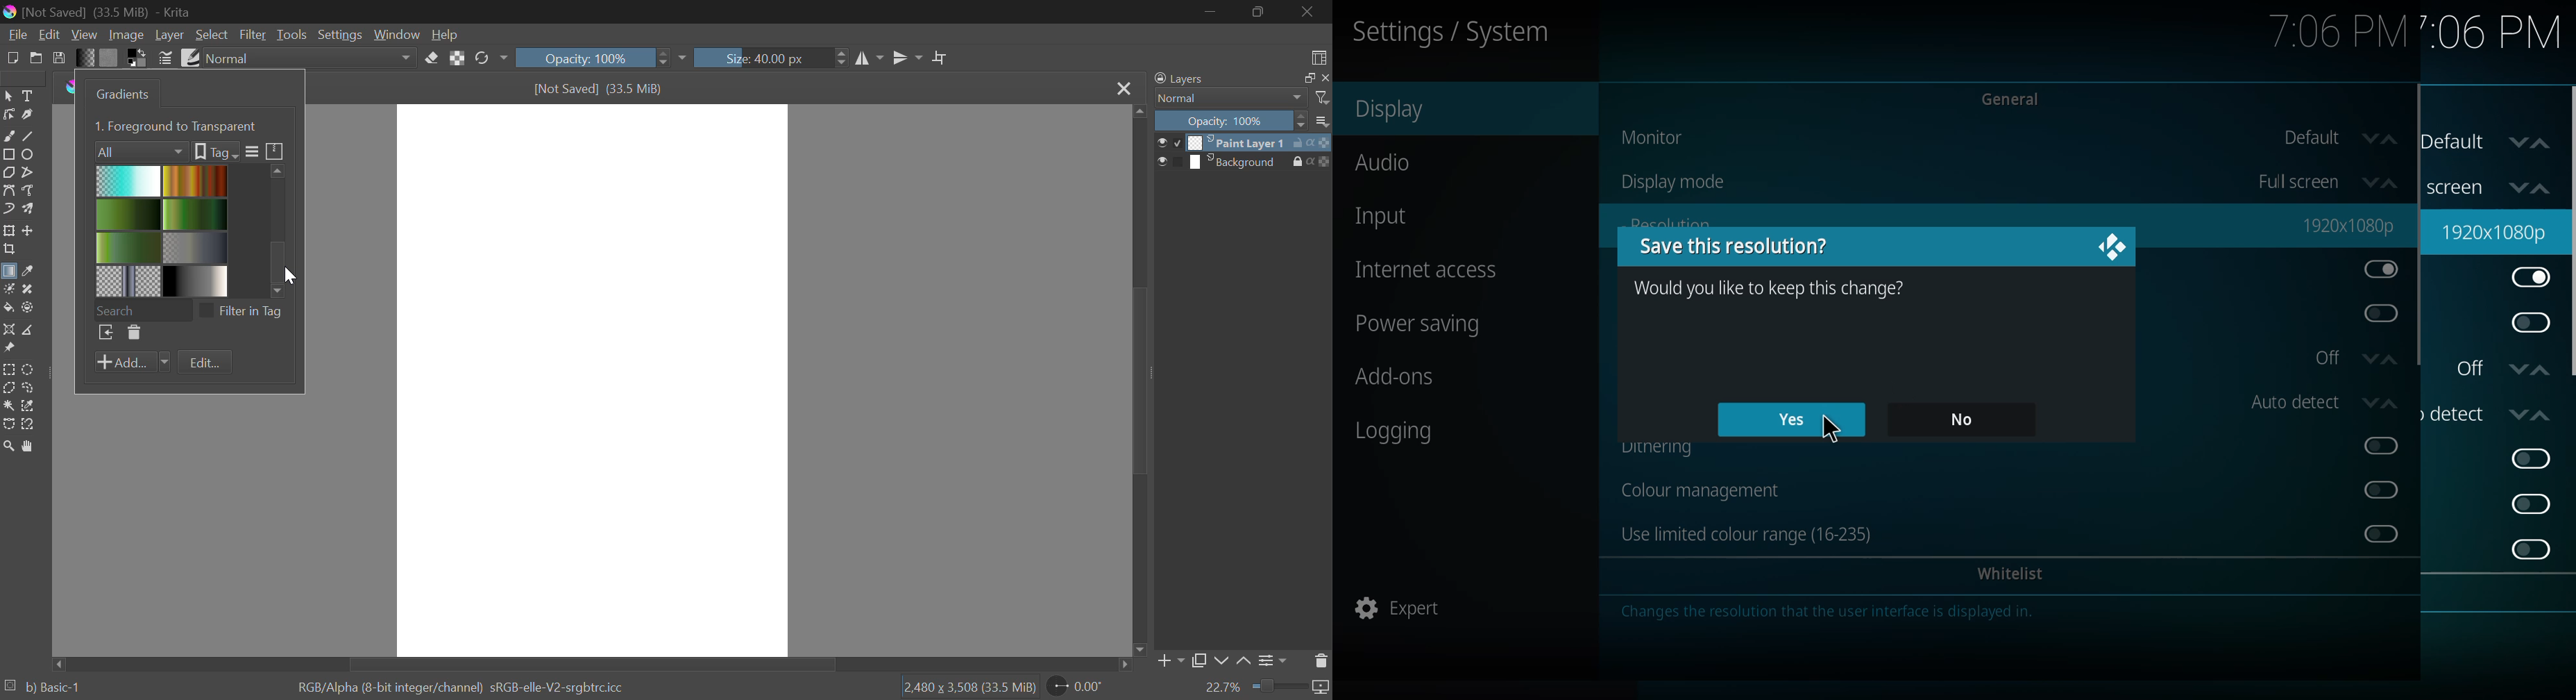 The image size is (2576, 700). What do you see at coordinates (904, 60) in the screenshot?
I see `Horizontal Mirror Flip` at bounding box center [904, 60].